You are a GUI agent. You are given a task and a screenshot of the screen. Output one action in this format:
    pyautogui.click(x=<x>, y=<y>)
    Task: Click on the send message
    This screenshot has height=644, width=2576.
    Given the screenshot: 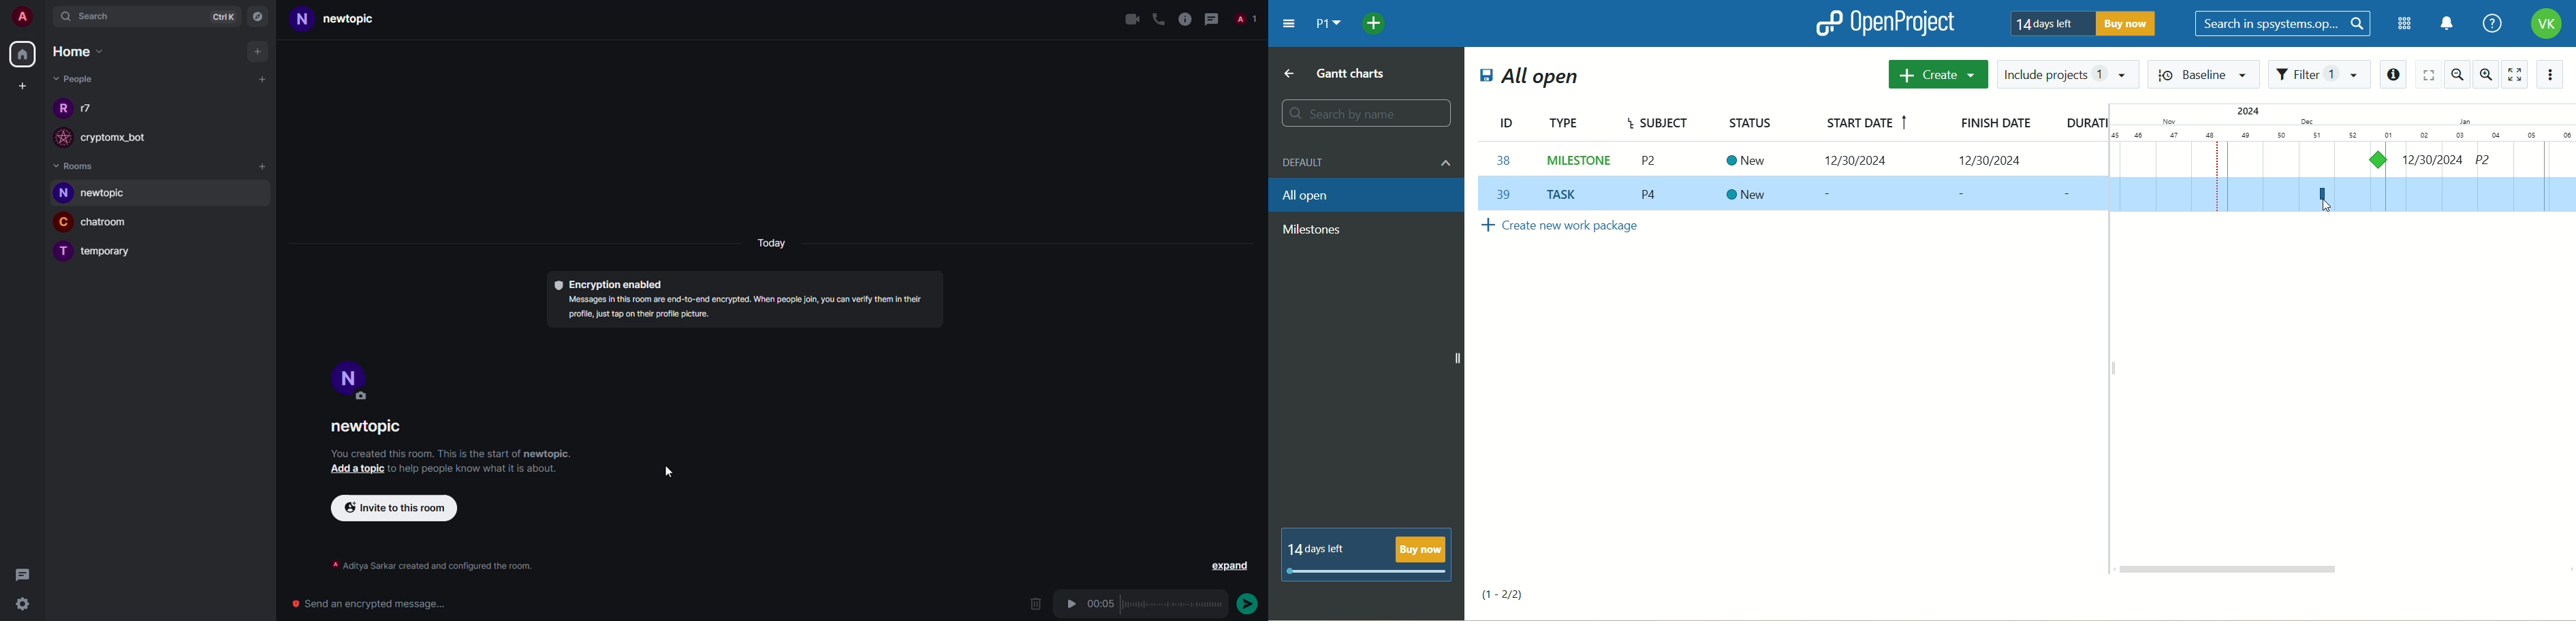 What is the action you would take?
    pyautogui.click(x=1248, y=603)
    